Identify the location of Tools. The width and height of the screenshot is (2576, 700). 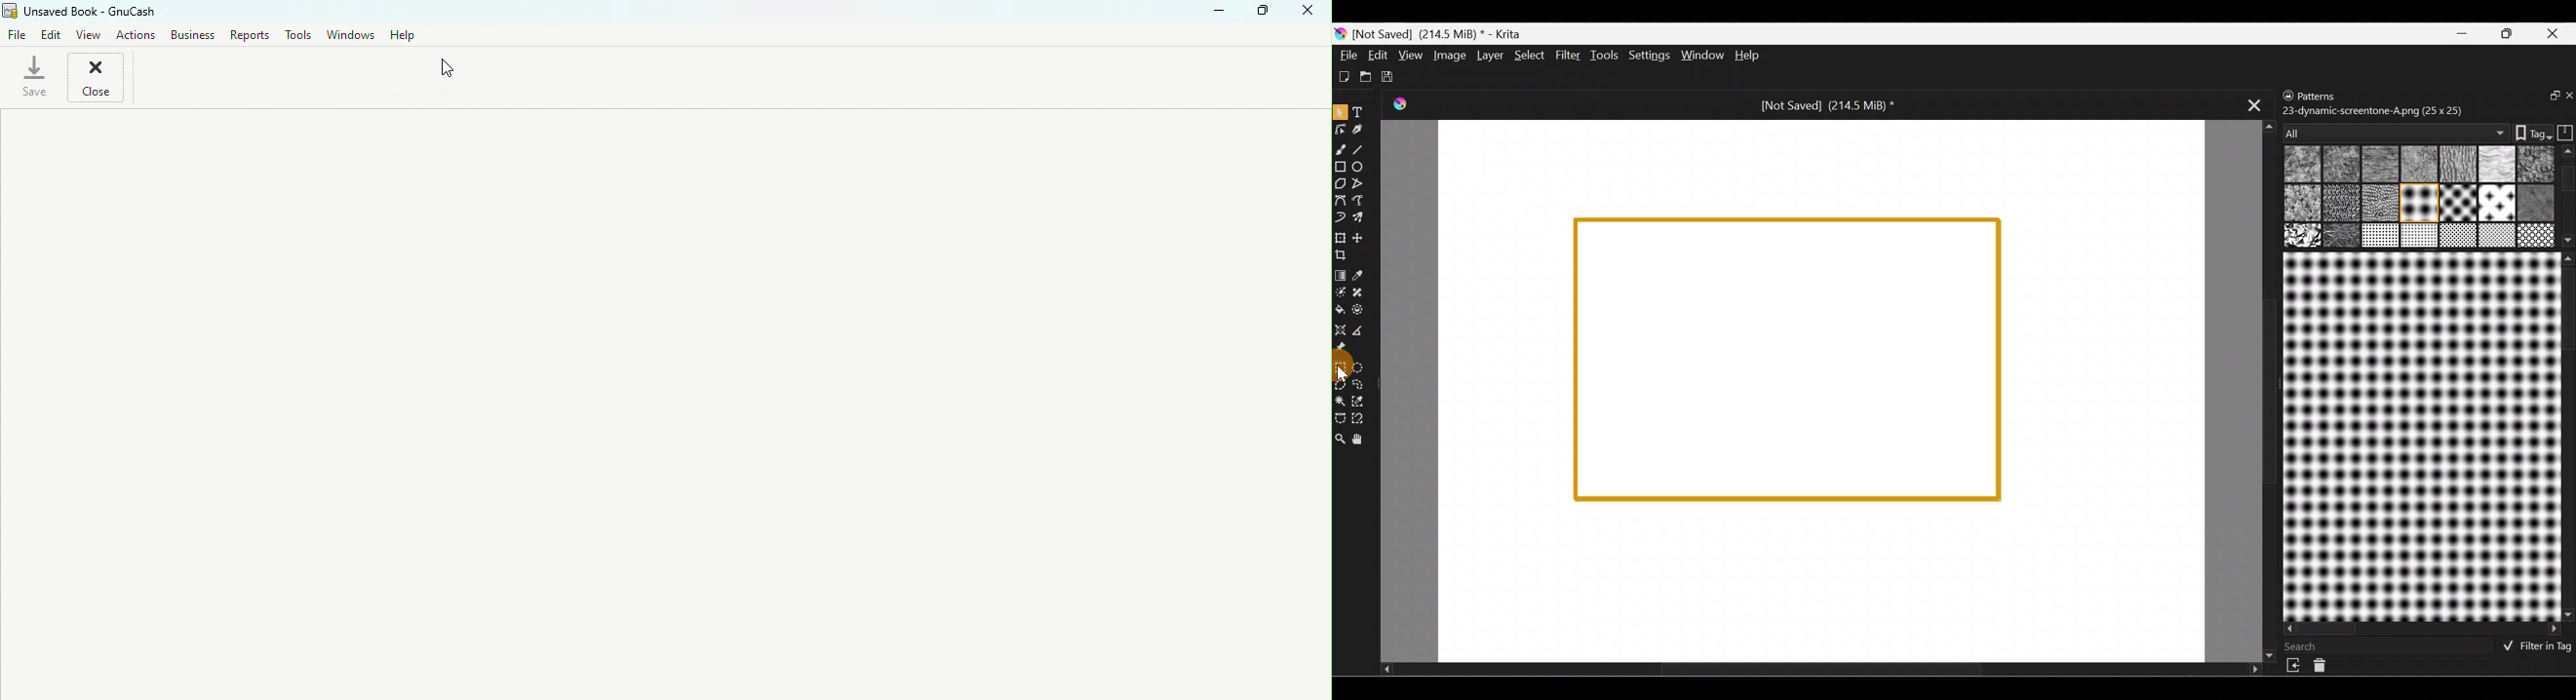
(293, 35).